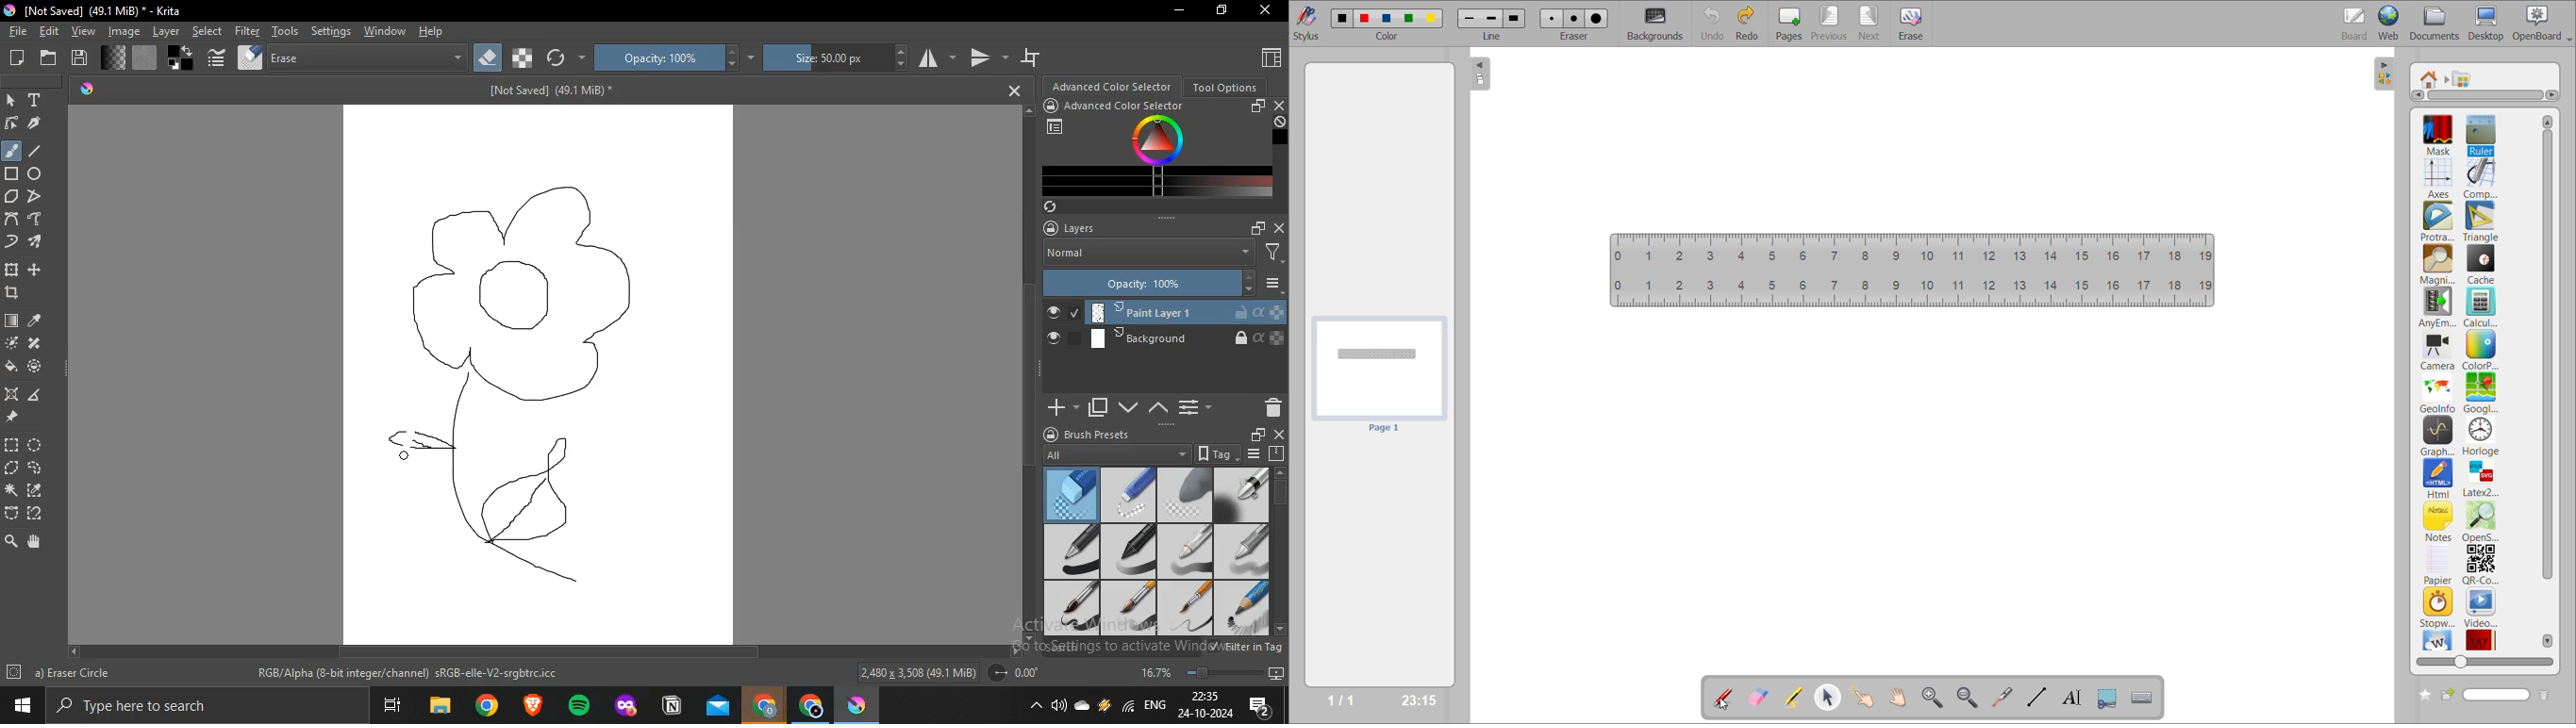  What do you see at coordinates (1280, 629) in the screenshot?
I see `Down` at bounding box center [1280, 629].